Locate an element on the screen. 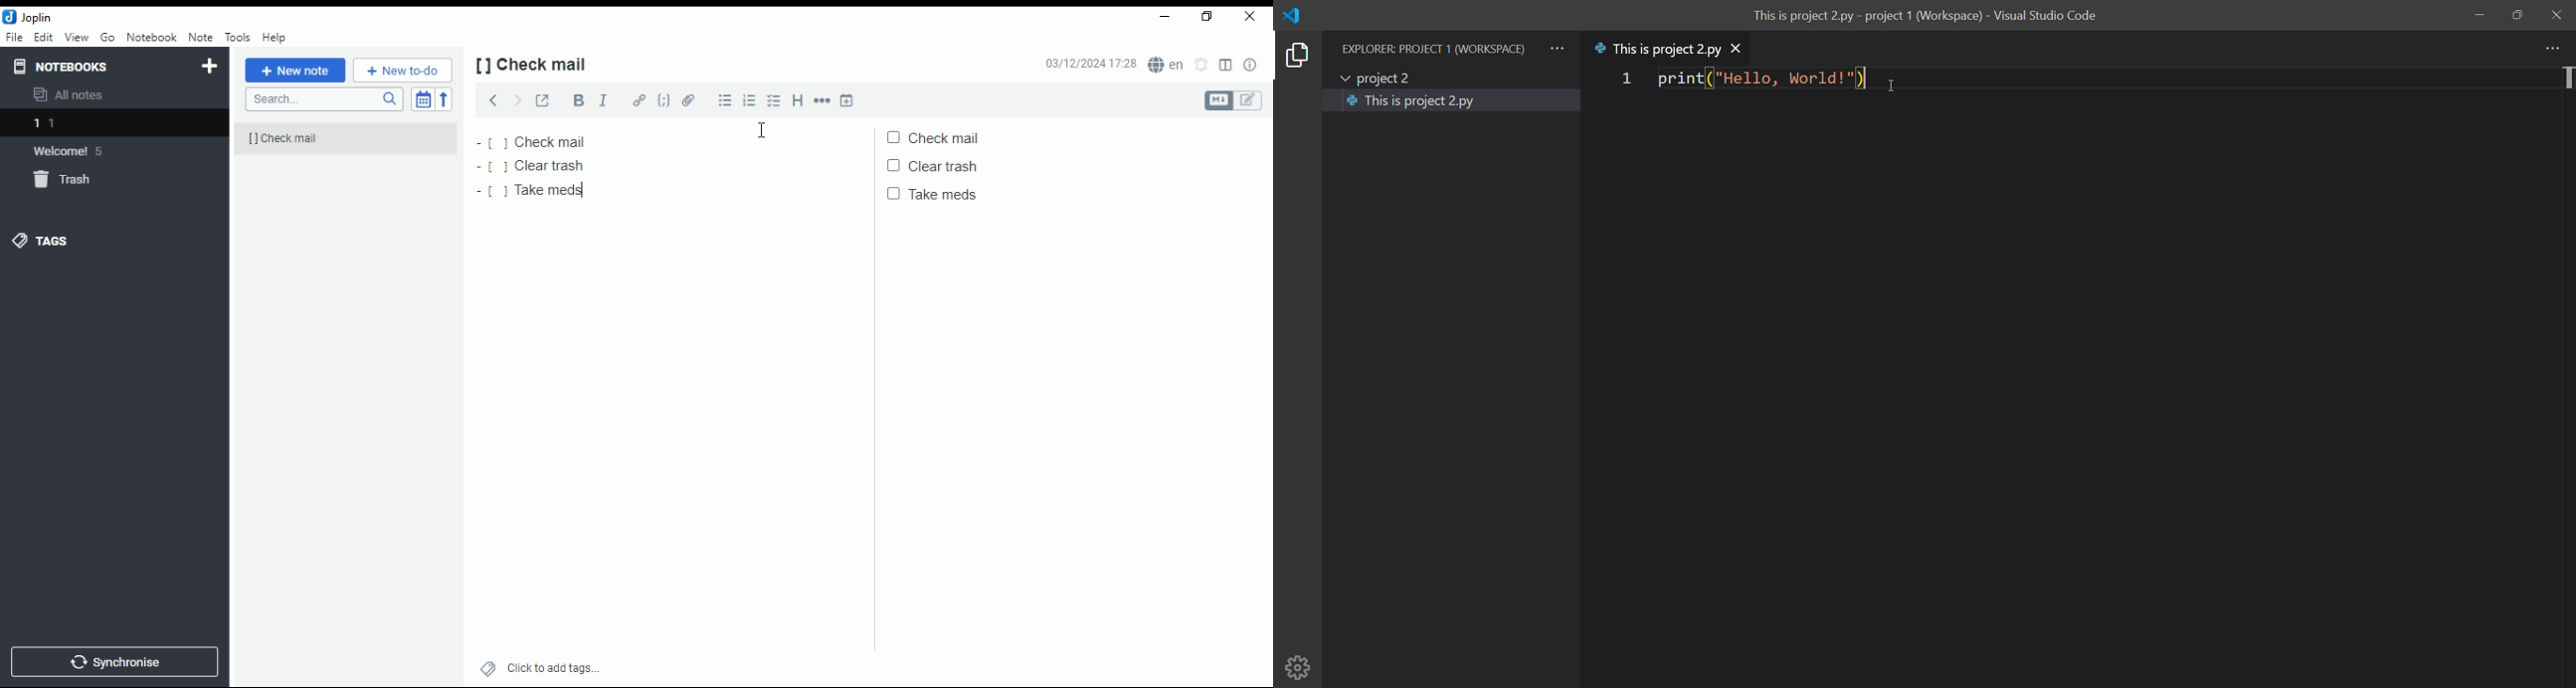  clear trash is located at coordinates (537, 169).